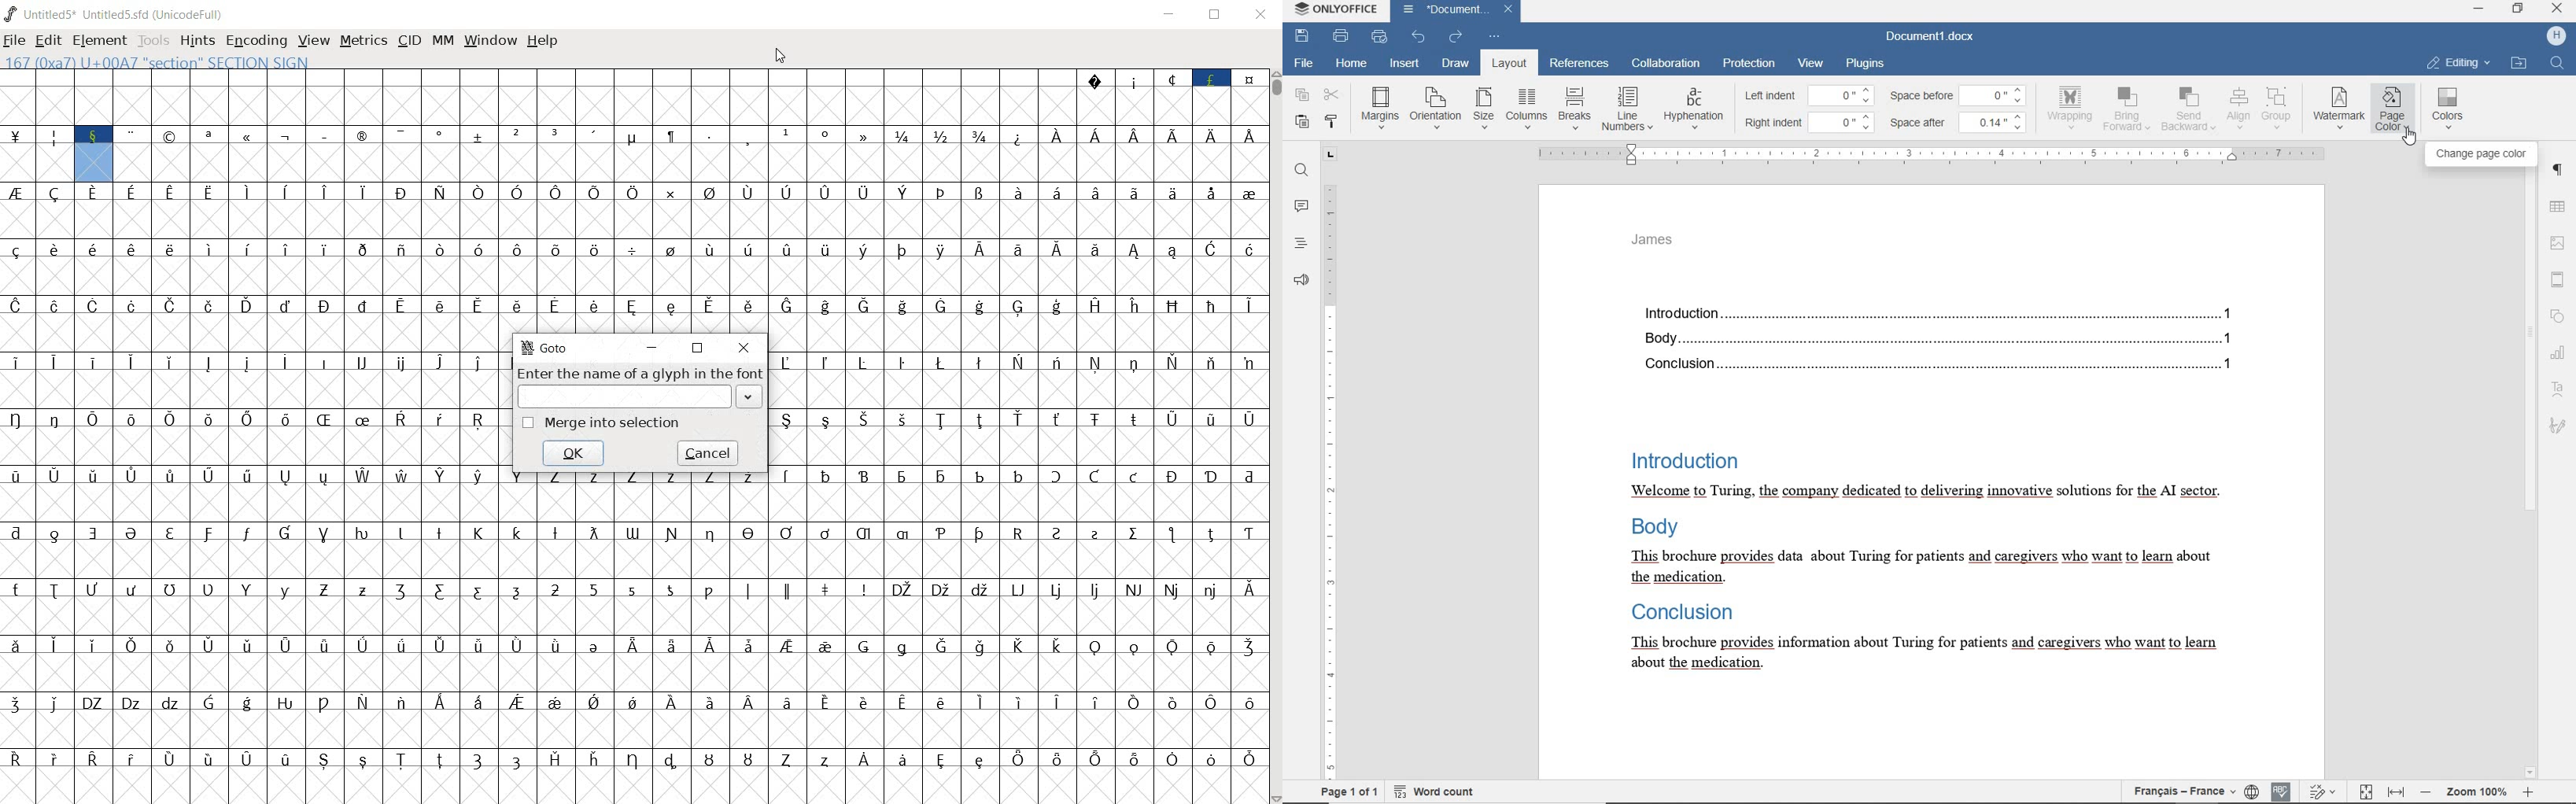 This screenshot has width=2576, height=812. Describe the element at coordinates (441, 39) in the screenshot. I see `mm` at that location.